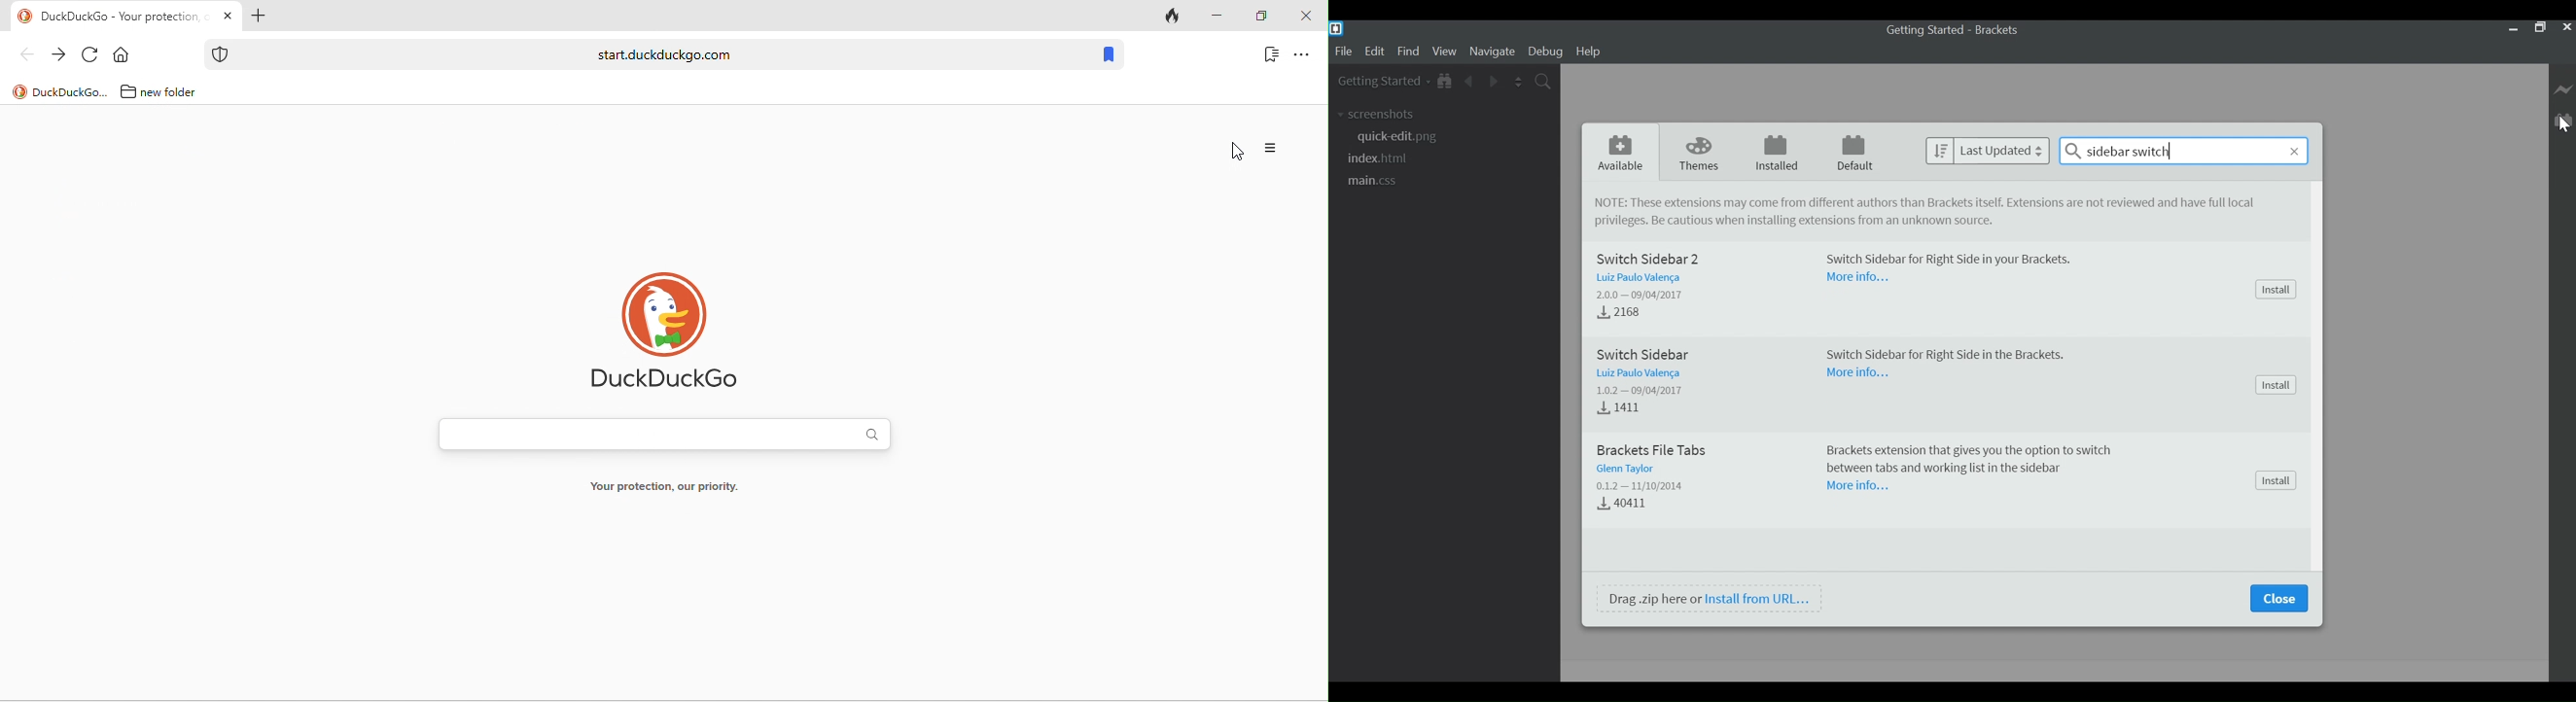 Image resolution: width=2576 pixels, height=728 pixels. Describe the element at coordinates (18, 57) in the screenshot. I see `back` at that location.